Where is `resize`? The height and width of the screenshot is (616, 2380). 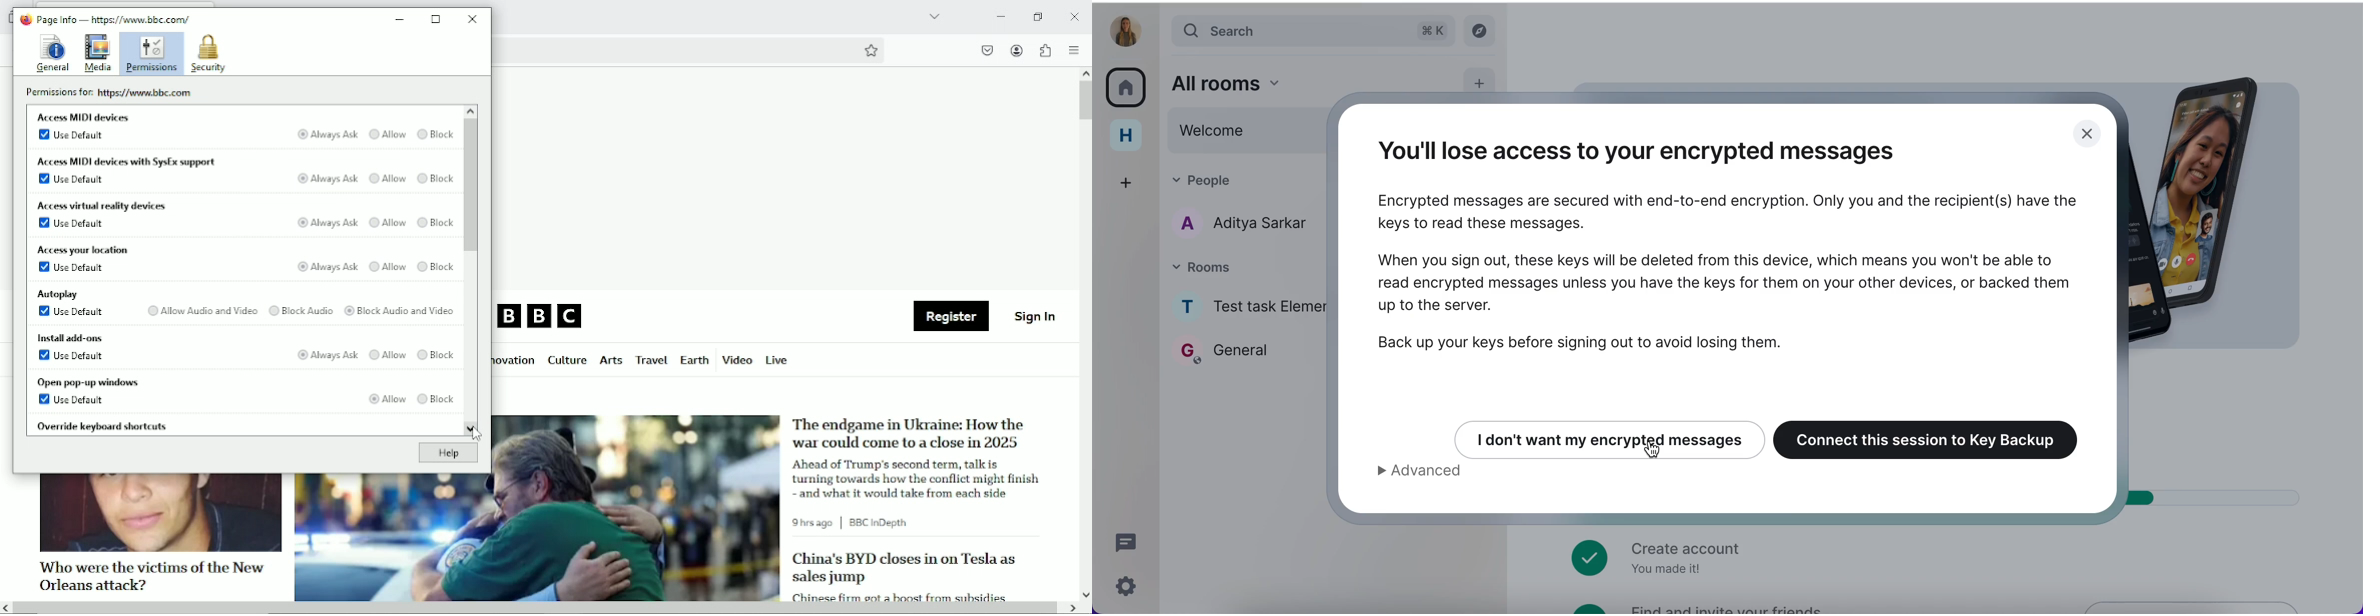
resize is located at coordinates (437, 19).